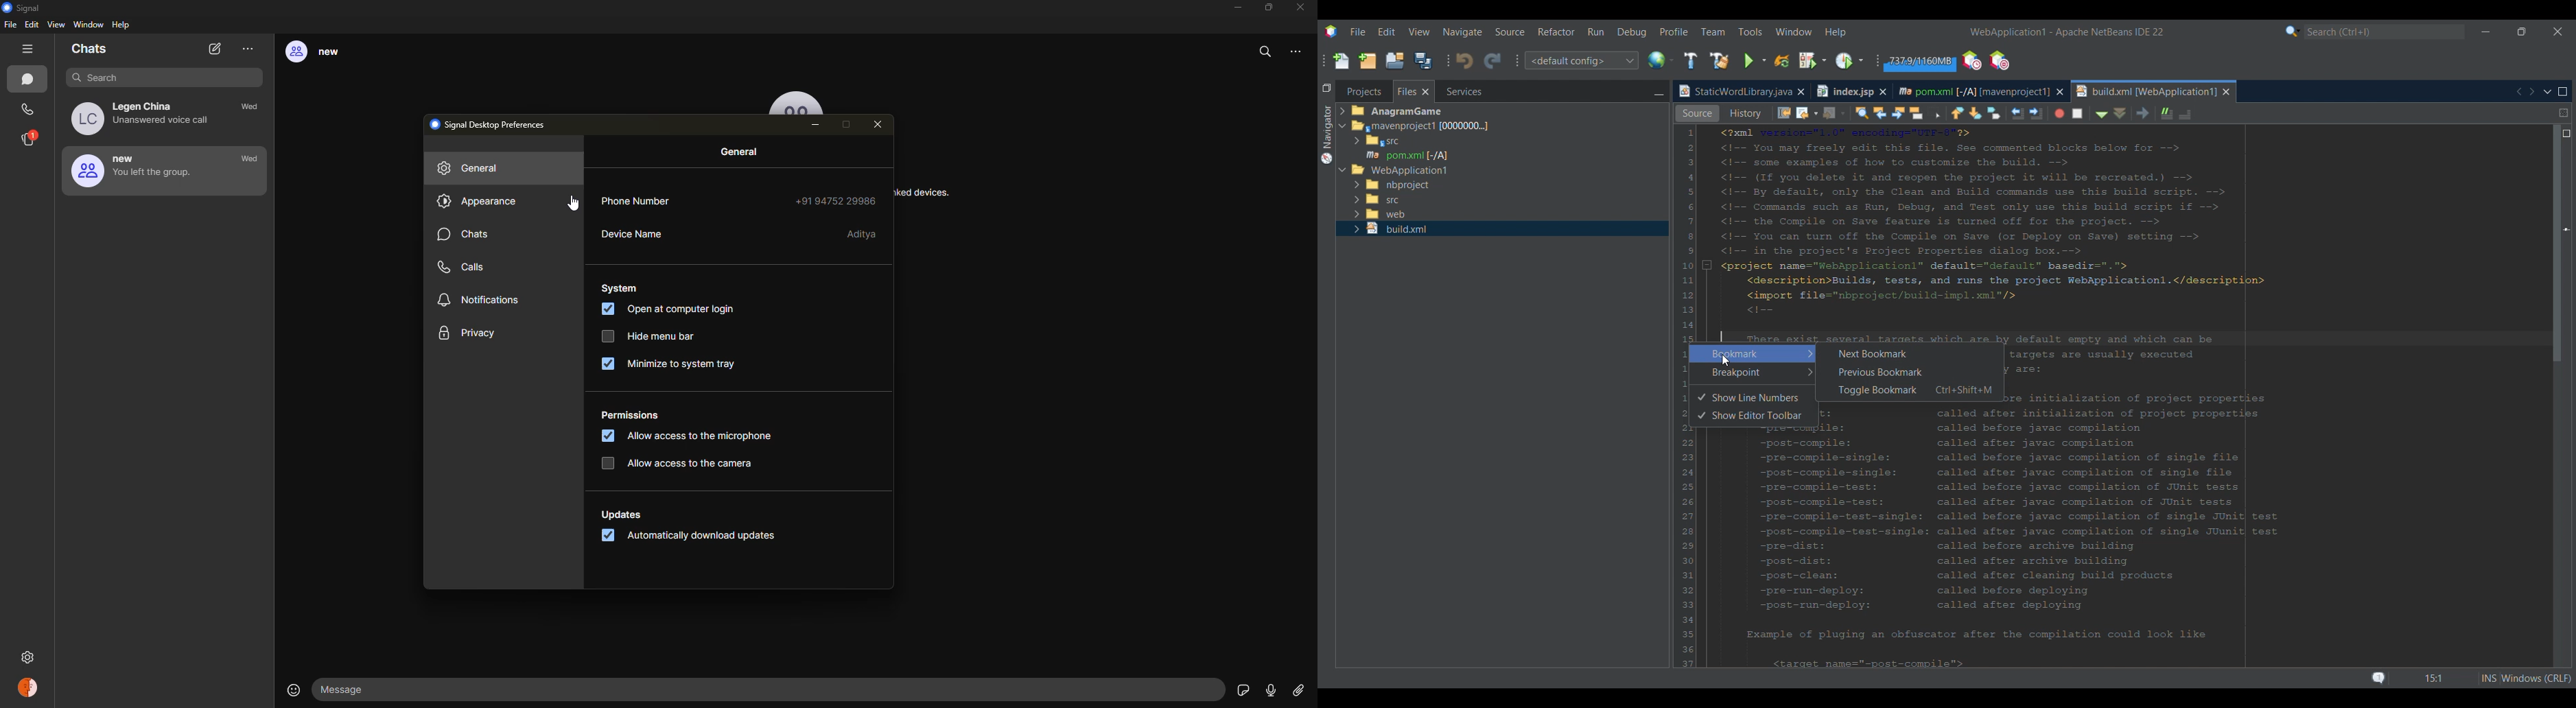 Image resolution: width=2576 pixels, height=728 pixels. What do you see at coordinates (30, 49) in the screenshot?
I see `hide tabs` at bounding box center [30, 49].